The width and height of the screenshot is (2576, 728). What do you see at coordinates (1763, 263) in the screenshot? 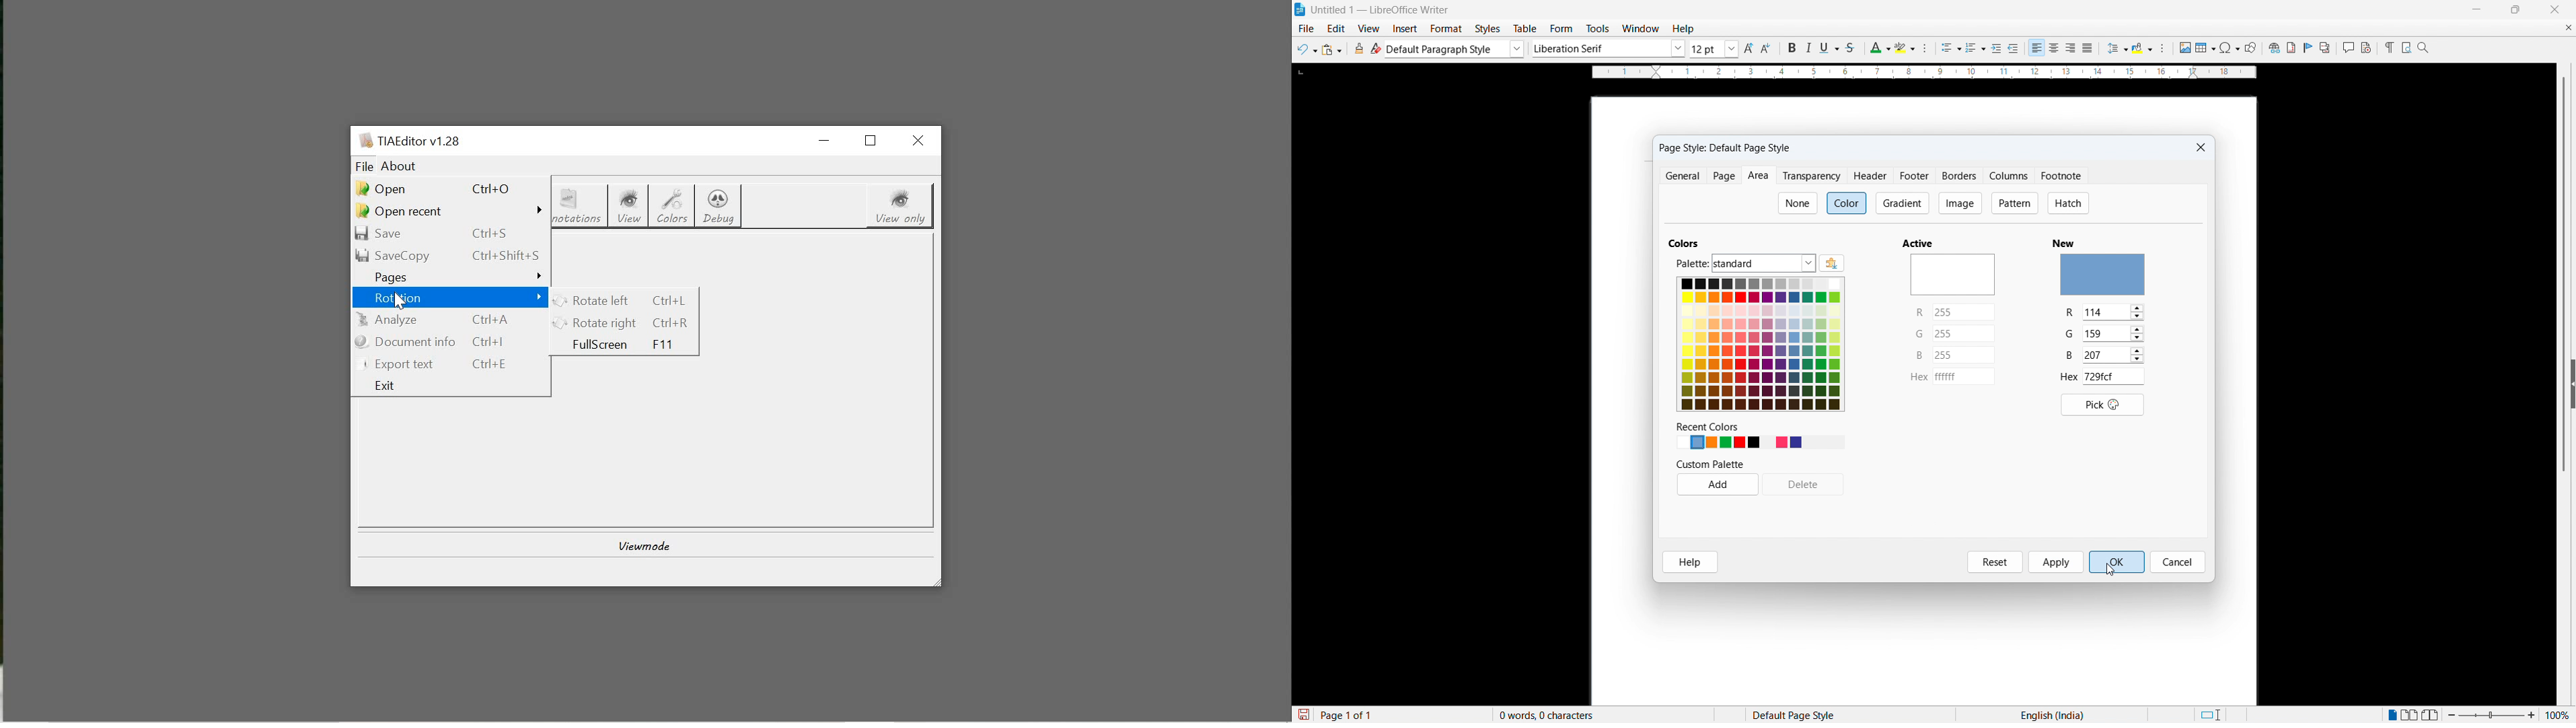
I see `Pallete ` at bounding box center [1763, 263].